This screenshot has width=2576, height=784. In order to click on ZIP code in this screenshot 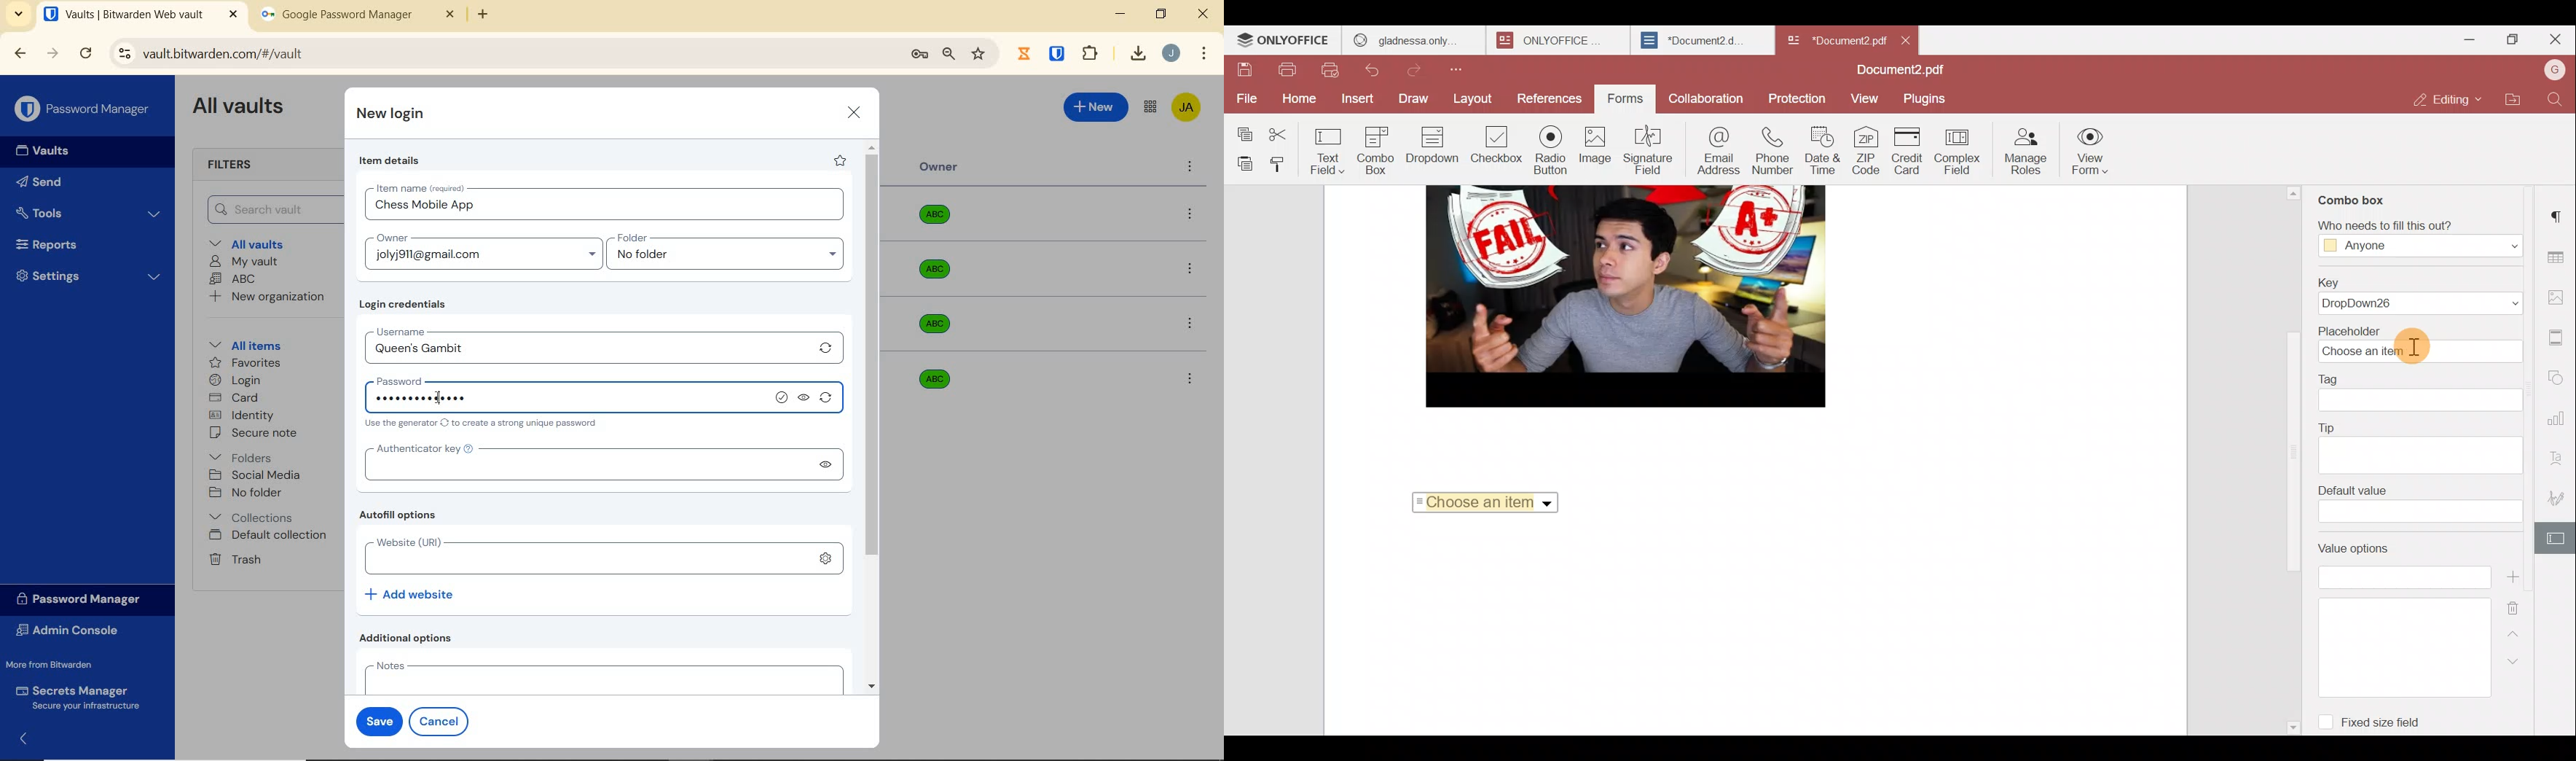, I will do `click(1867, 152)`.